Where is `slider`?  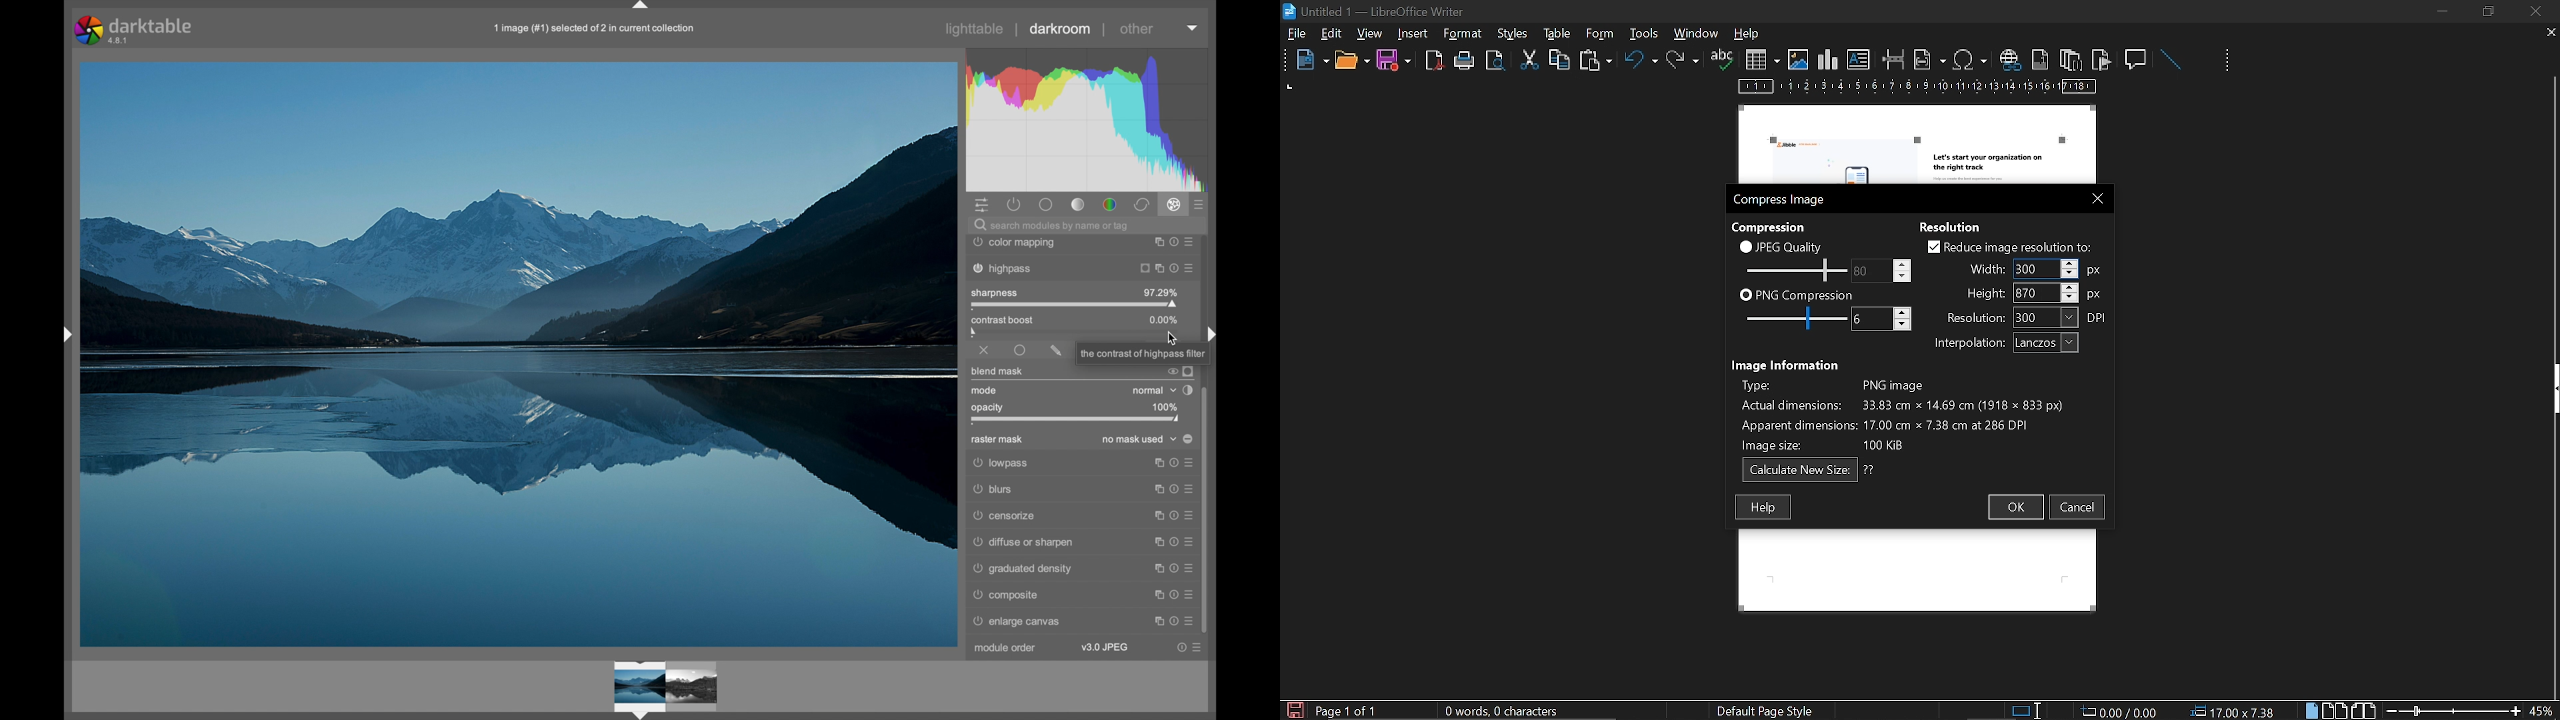
slider is located at coordinates (1077, 333).